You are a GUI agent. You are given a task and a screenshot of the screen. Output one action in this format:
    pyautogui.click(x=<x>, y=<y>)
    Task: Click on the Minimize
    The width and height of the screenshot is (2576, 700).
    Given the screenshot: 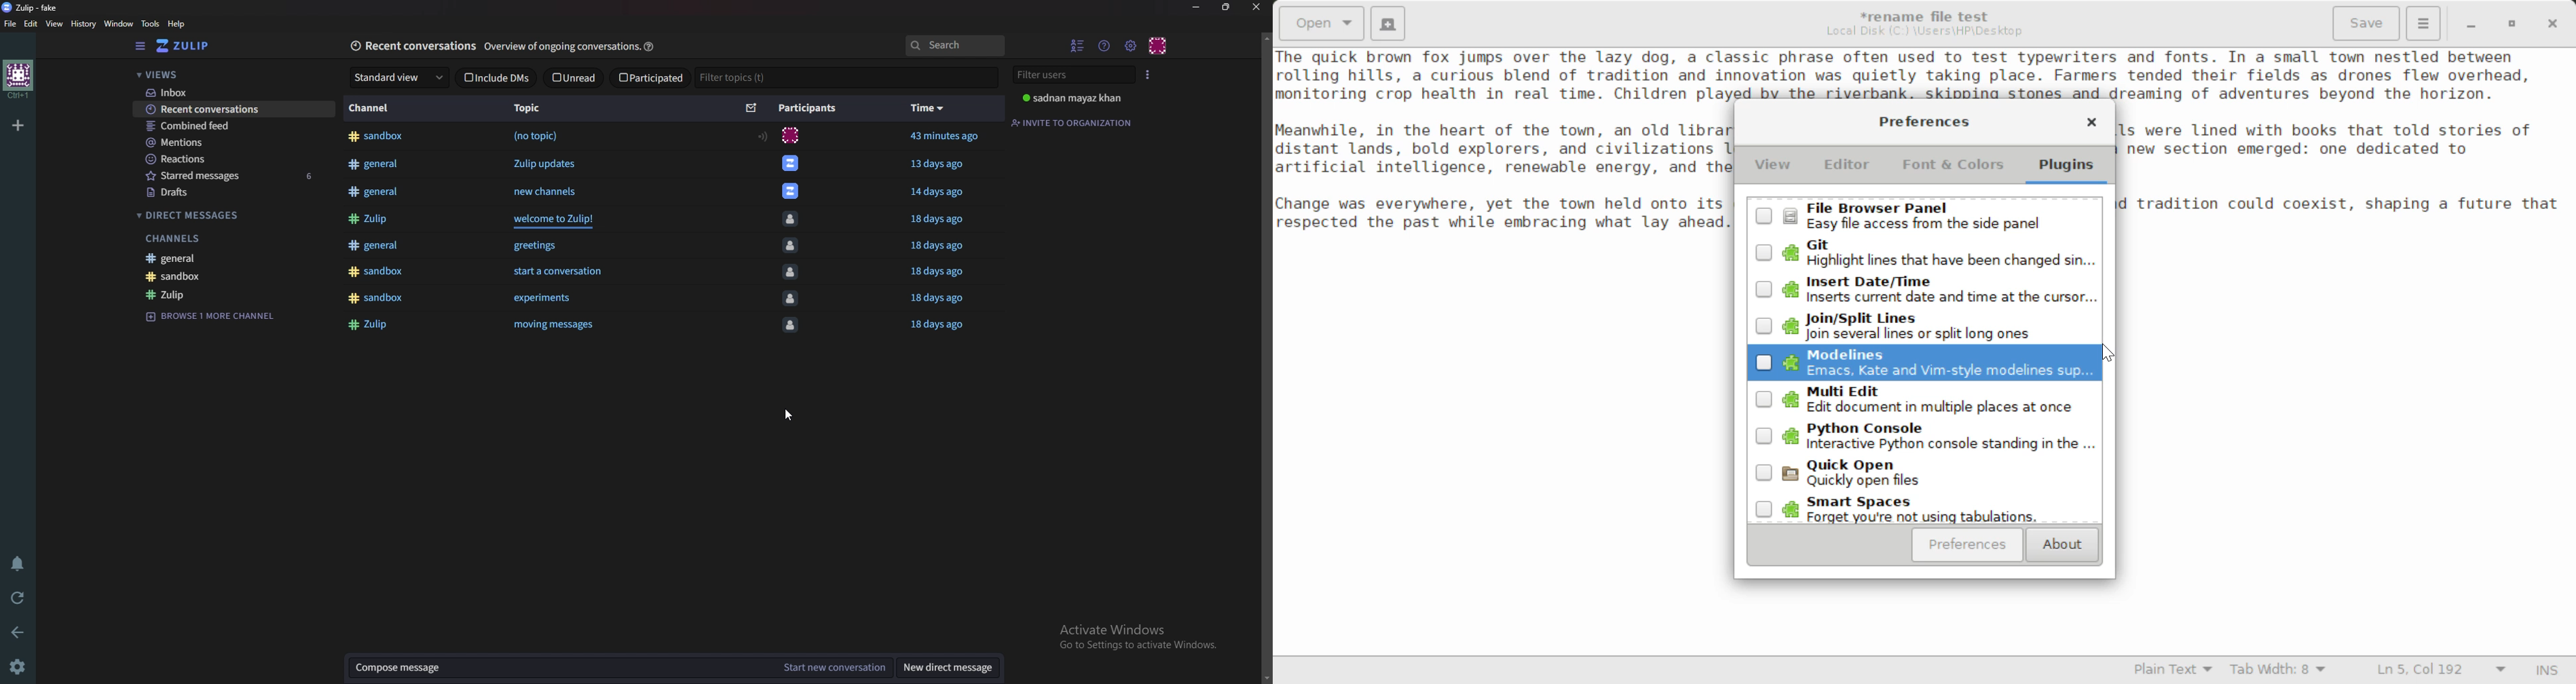 What is the action you would take?
    pyautogui.click(x=2512, y=24)
    